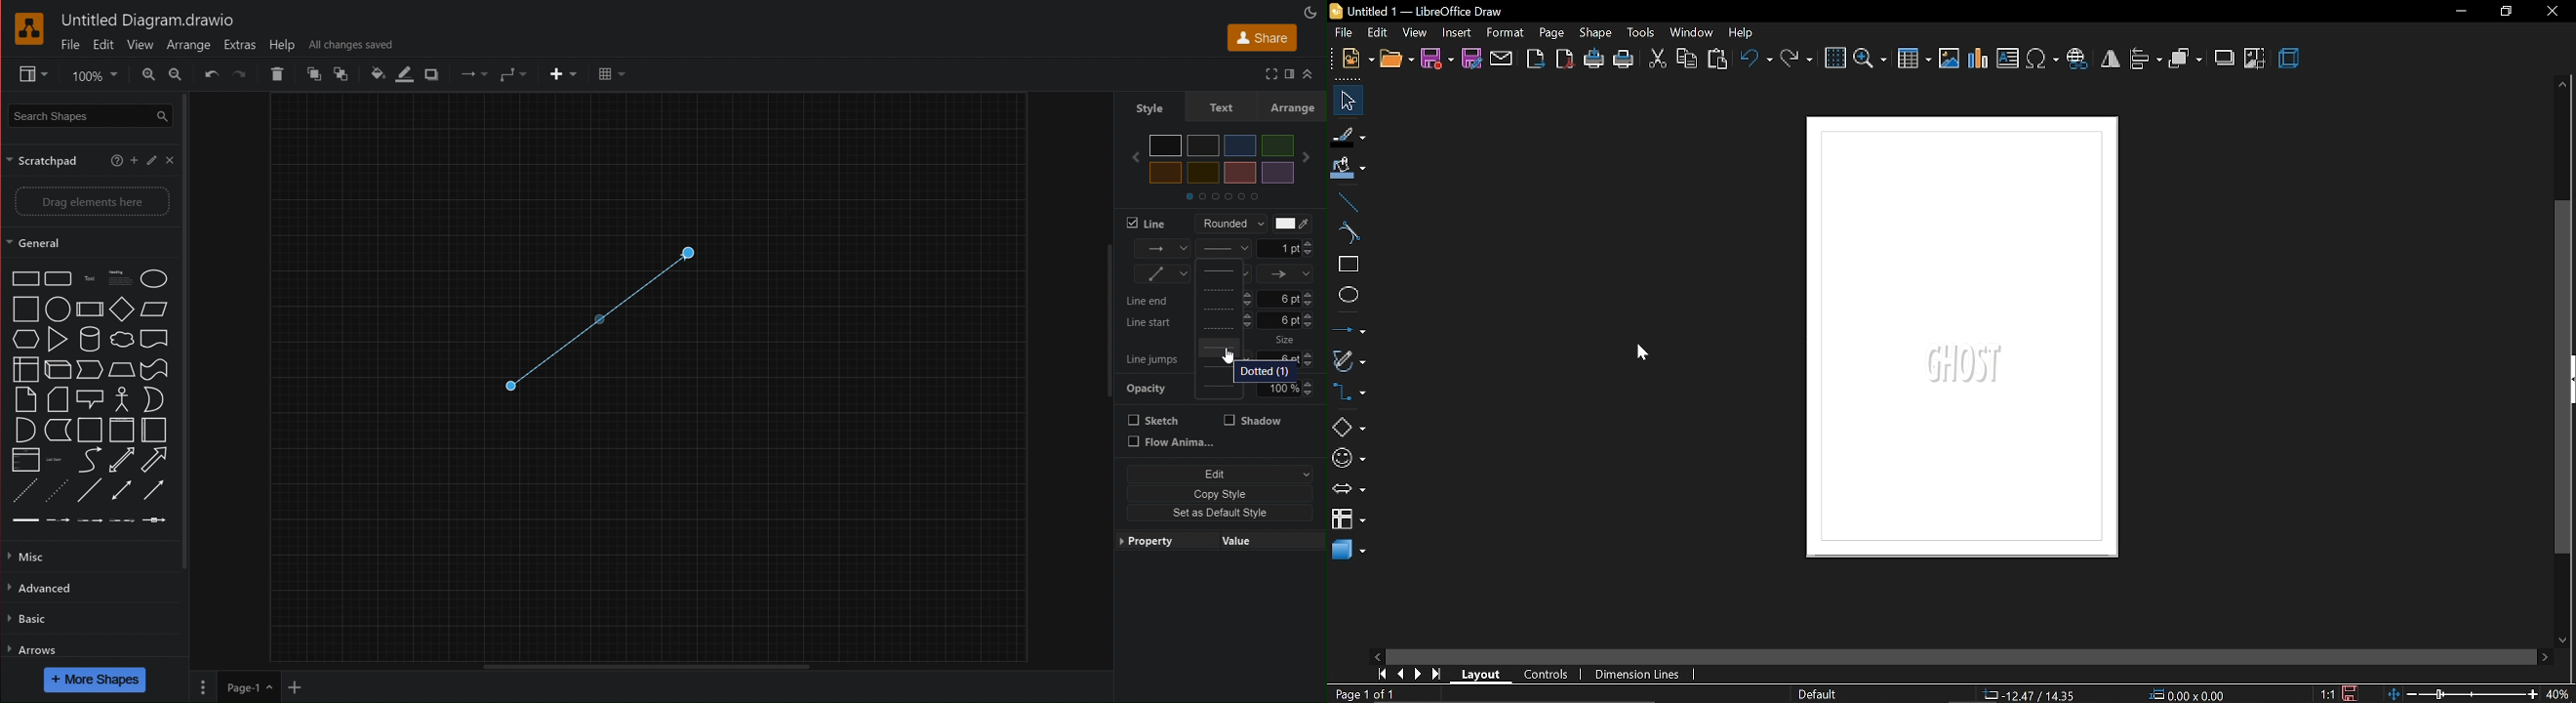 This screenshot has height=728, width=2576. What do you see at coordinates (1347, 295) in the screenshot?
I see `ellipse` at bounding box center [1347, 295].